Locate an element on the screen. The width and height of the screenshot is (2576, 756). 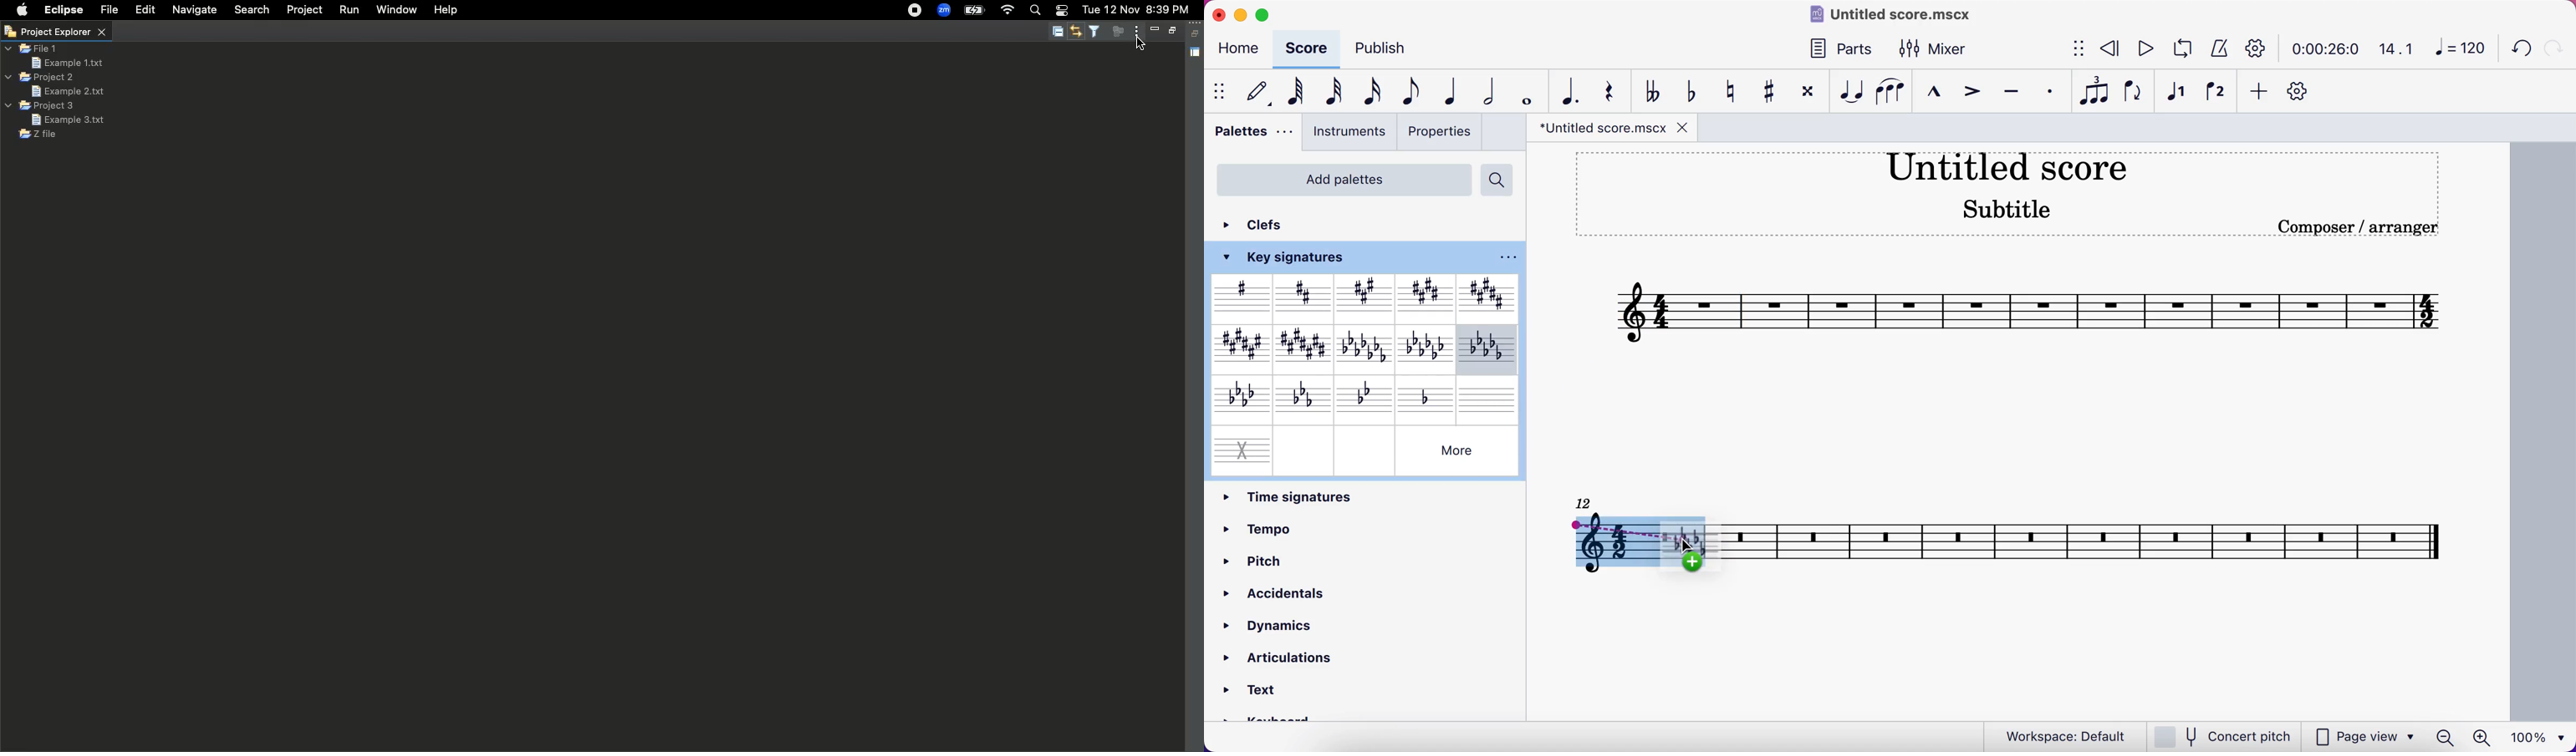
score is located at coordinates (1308, 49).